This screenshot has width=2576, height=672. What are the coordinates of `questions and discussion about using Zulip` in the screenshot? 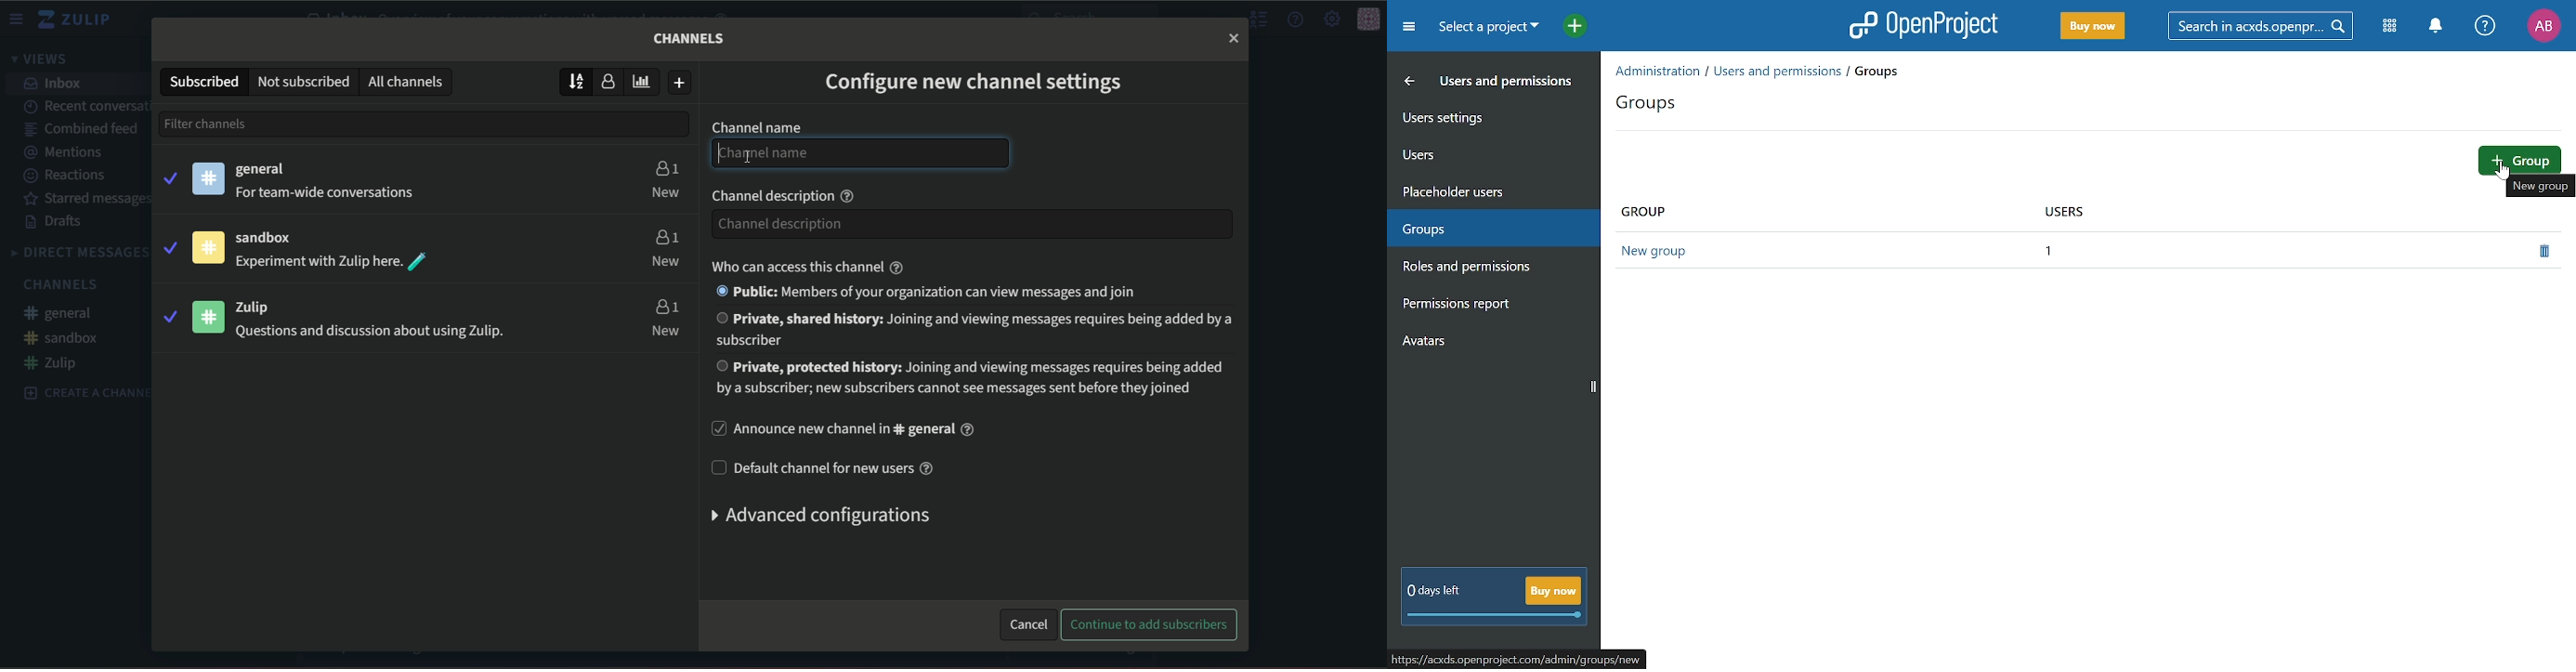 It's located at (369, 333).